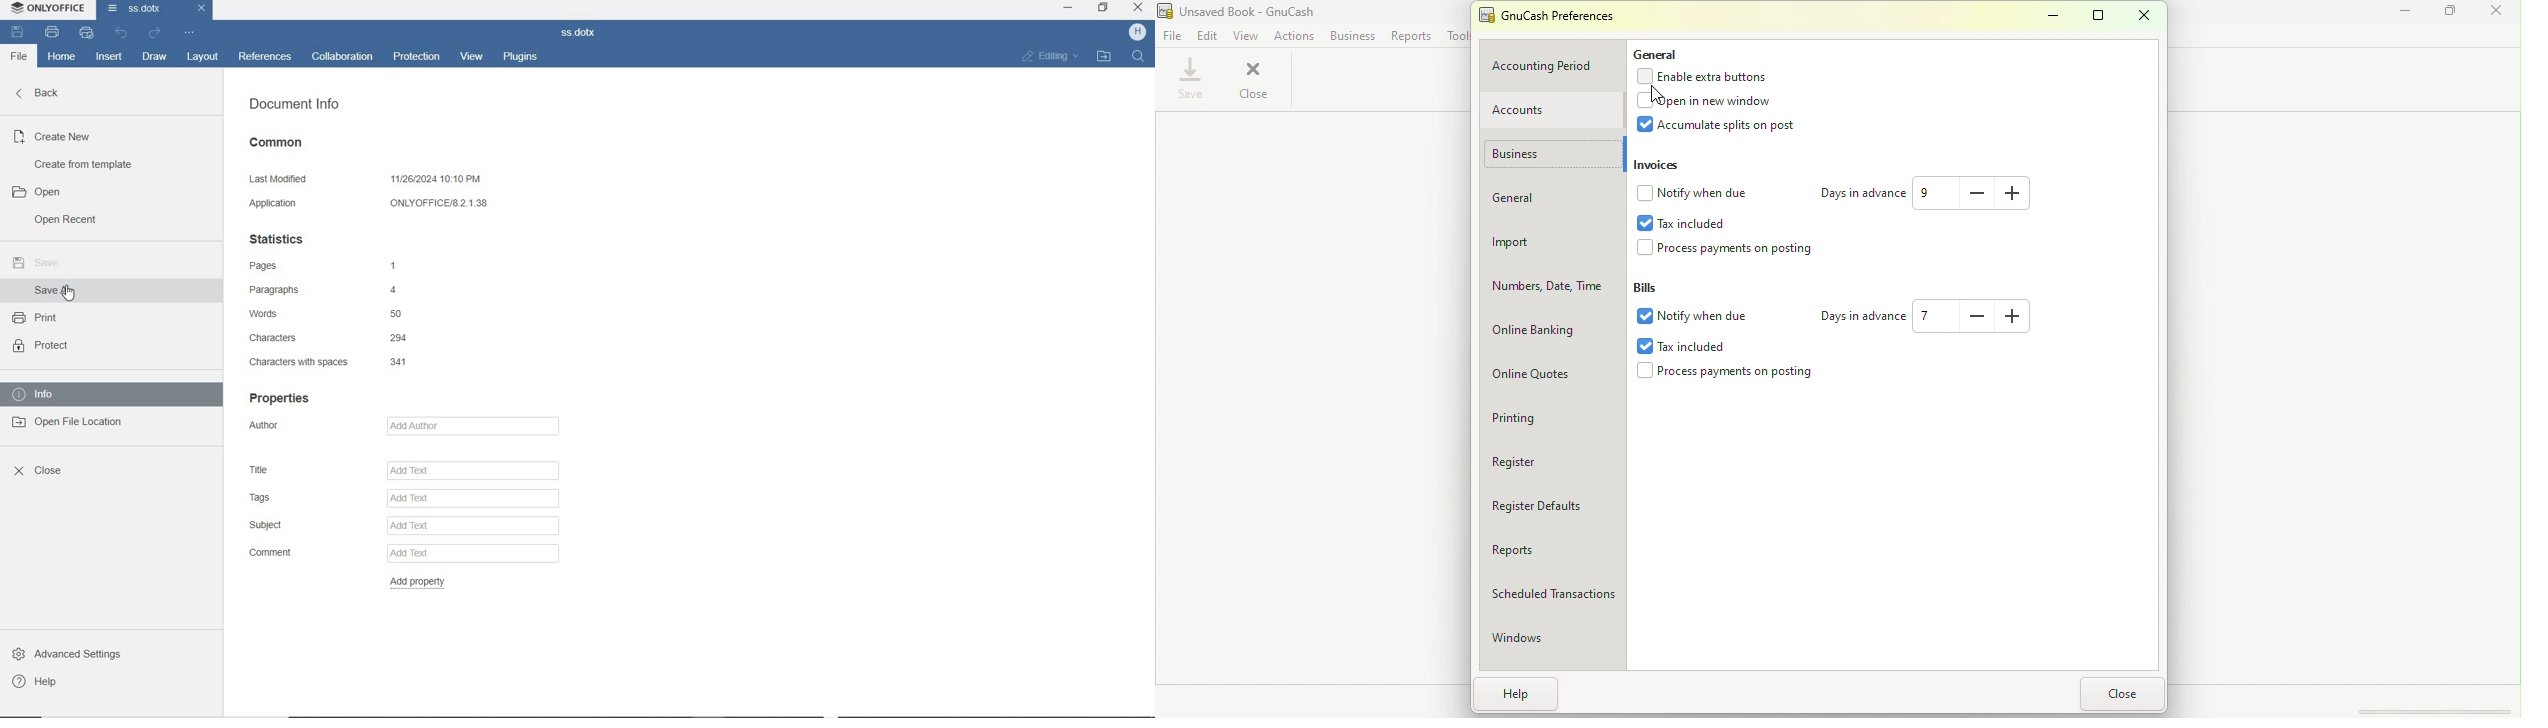 Image resolution: width=2548 pixels, height=728 pixels. What do you see at coordinates (1733, 377) in the screenshot?
I see `Process payments on posting` at bounding box center [1733, 377].